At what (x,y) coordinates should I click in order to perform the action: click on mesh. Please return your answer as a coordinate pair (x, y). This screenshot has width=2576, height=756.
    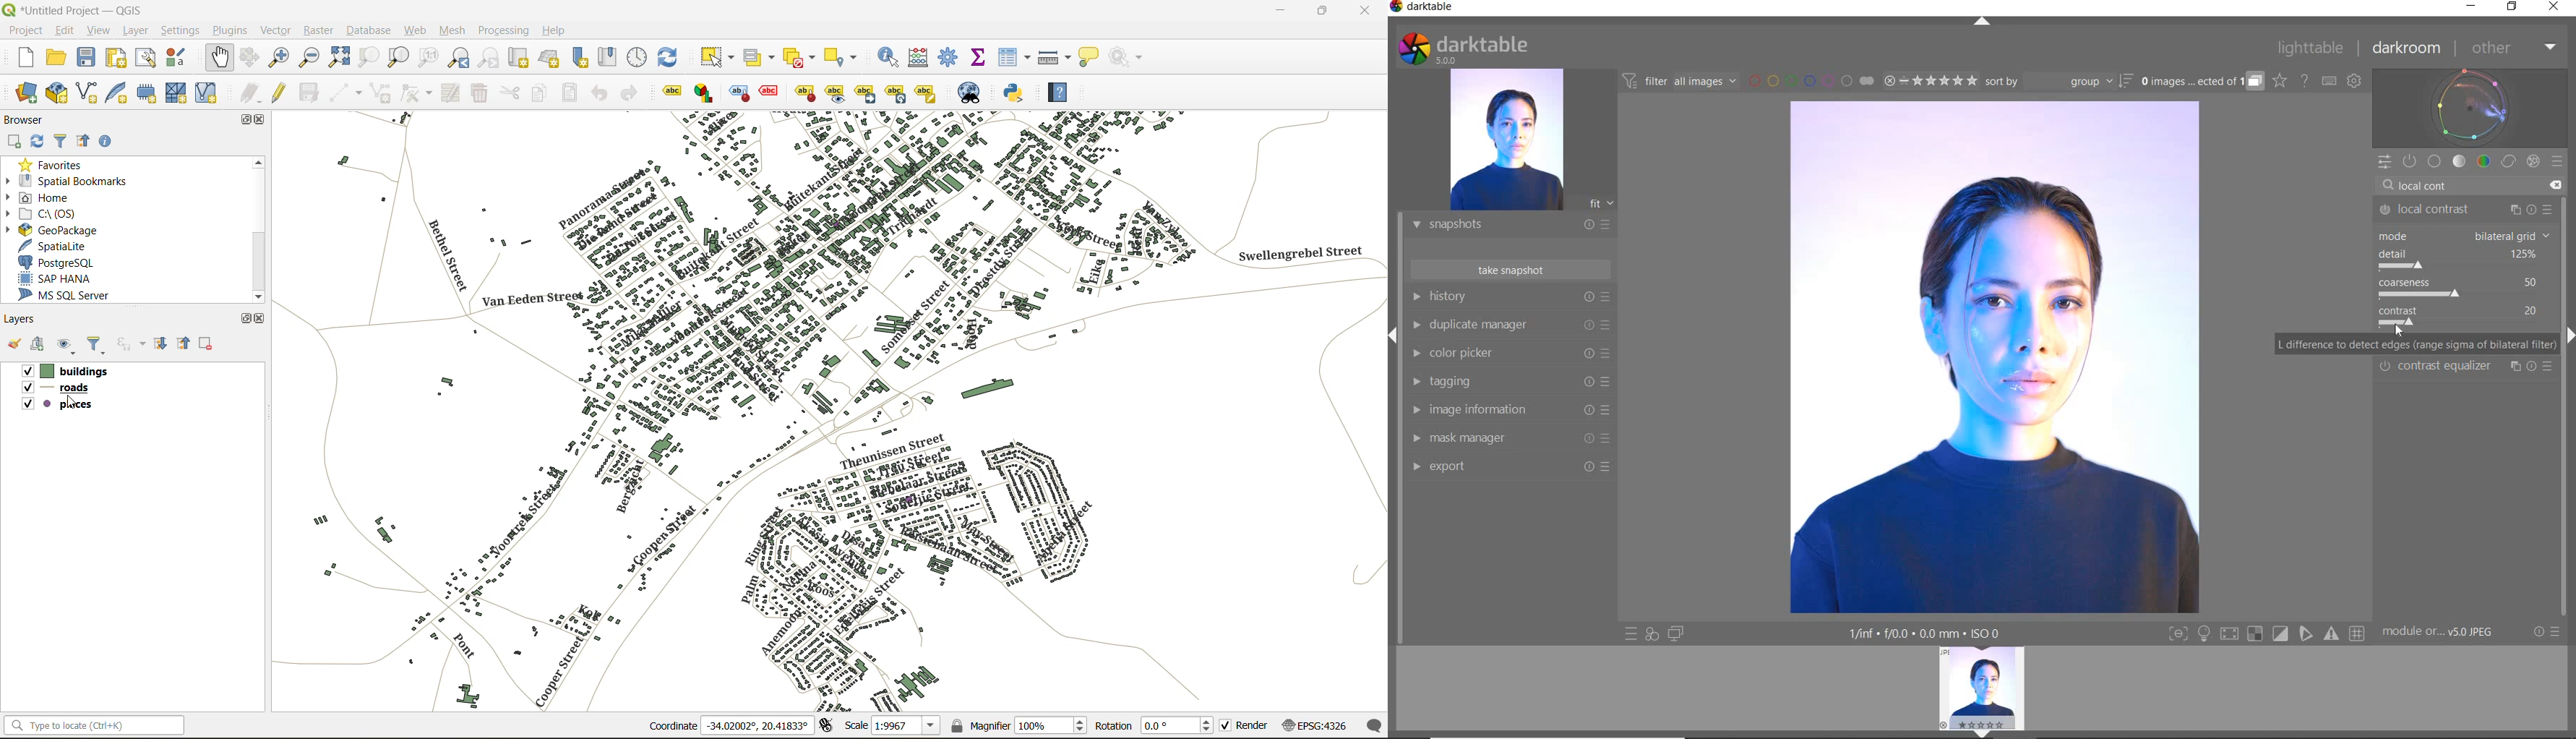
    Looking at the image, I should click on (453, 30).